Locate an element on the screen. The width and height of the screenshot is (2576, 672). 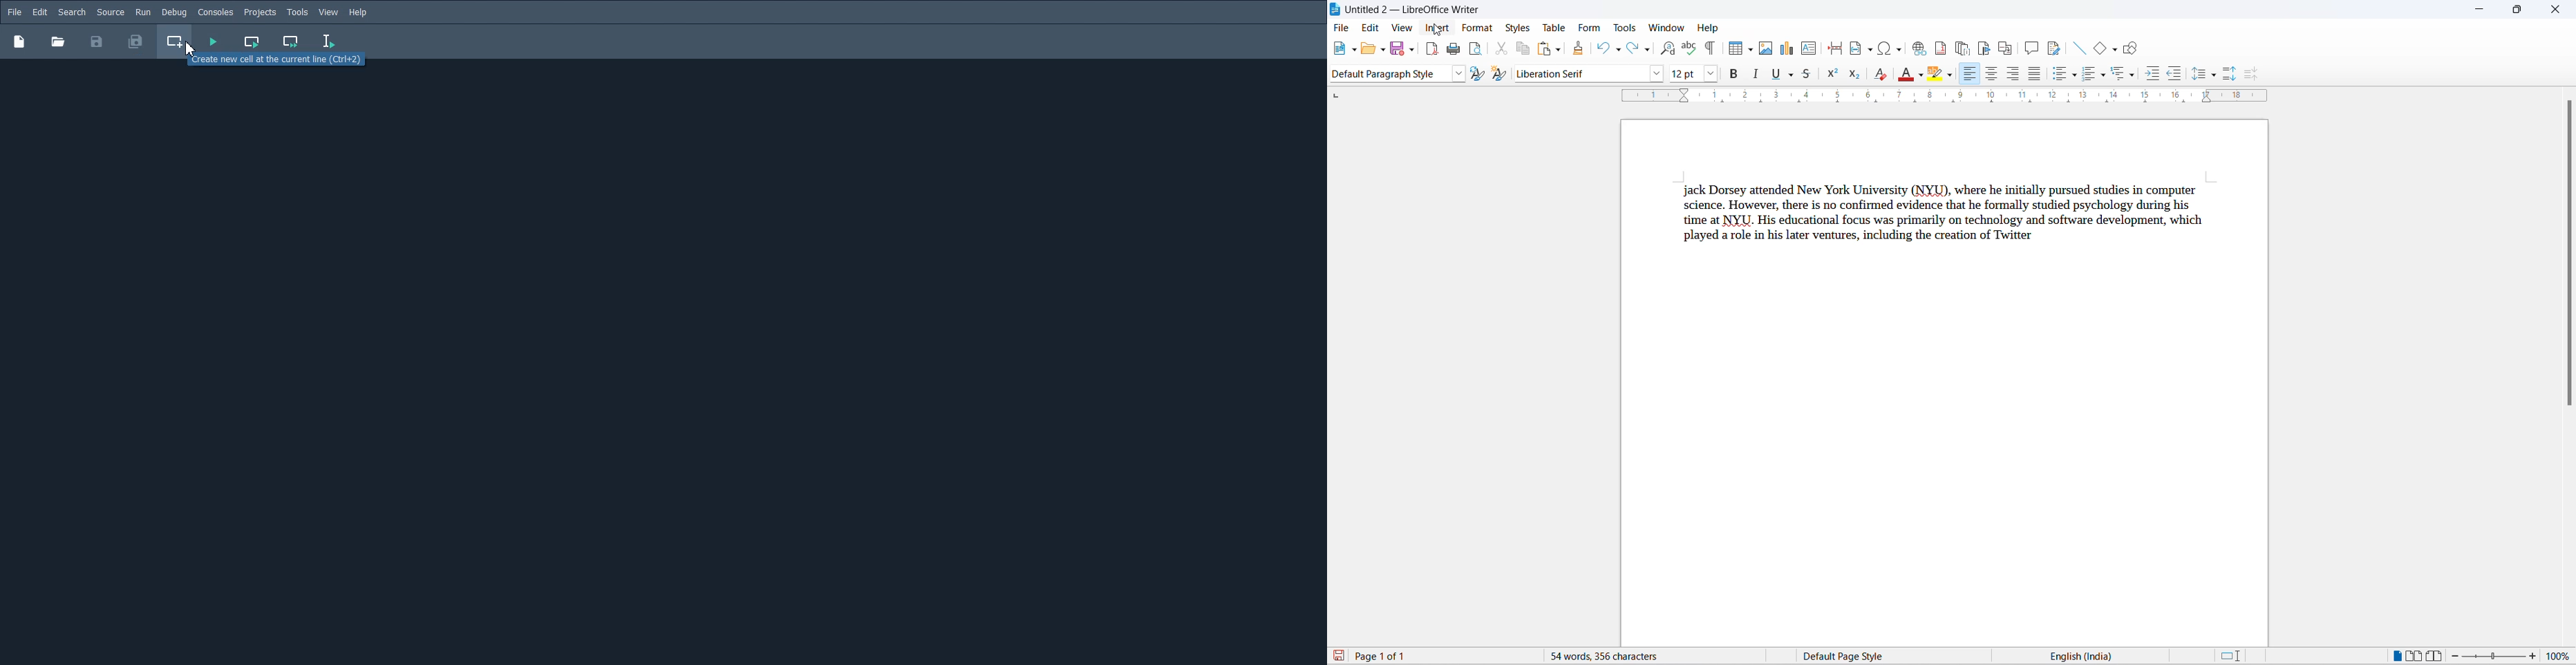
Save All File is located at coordinates (134, 41).